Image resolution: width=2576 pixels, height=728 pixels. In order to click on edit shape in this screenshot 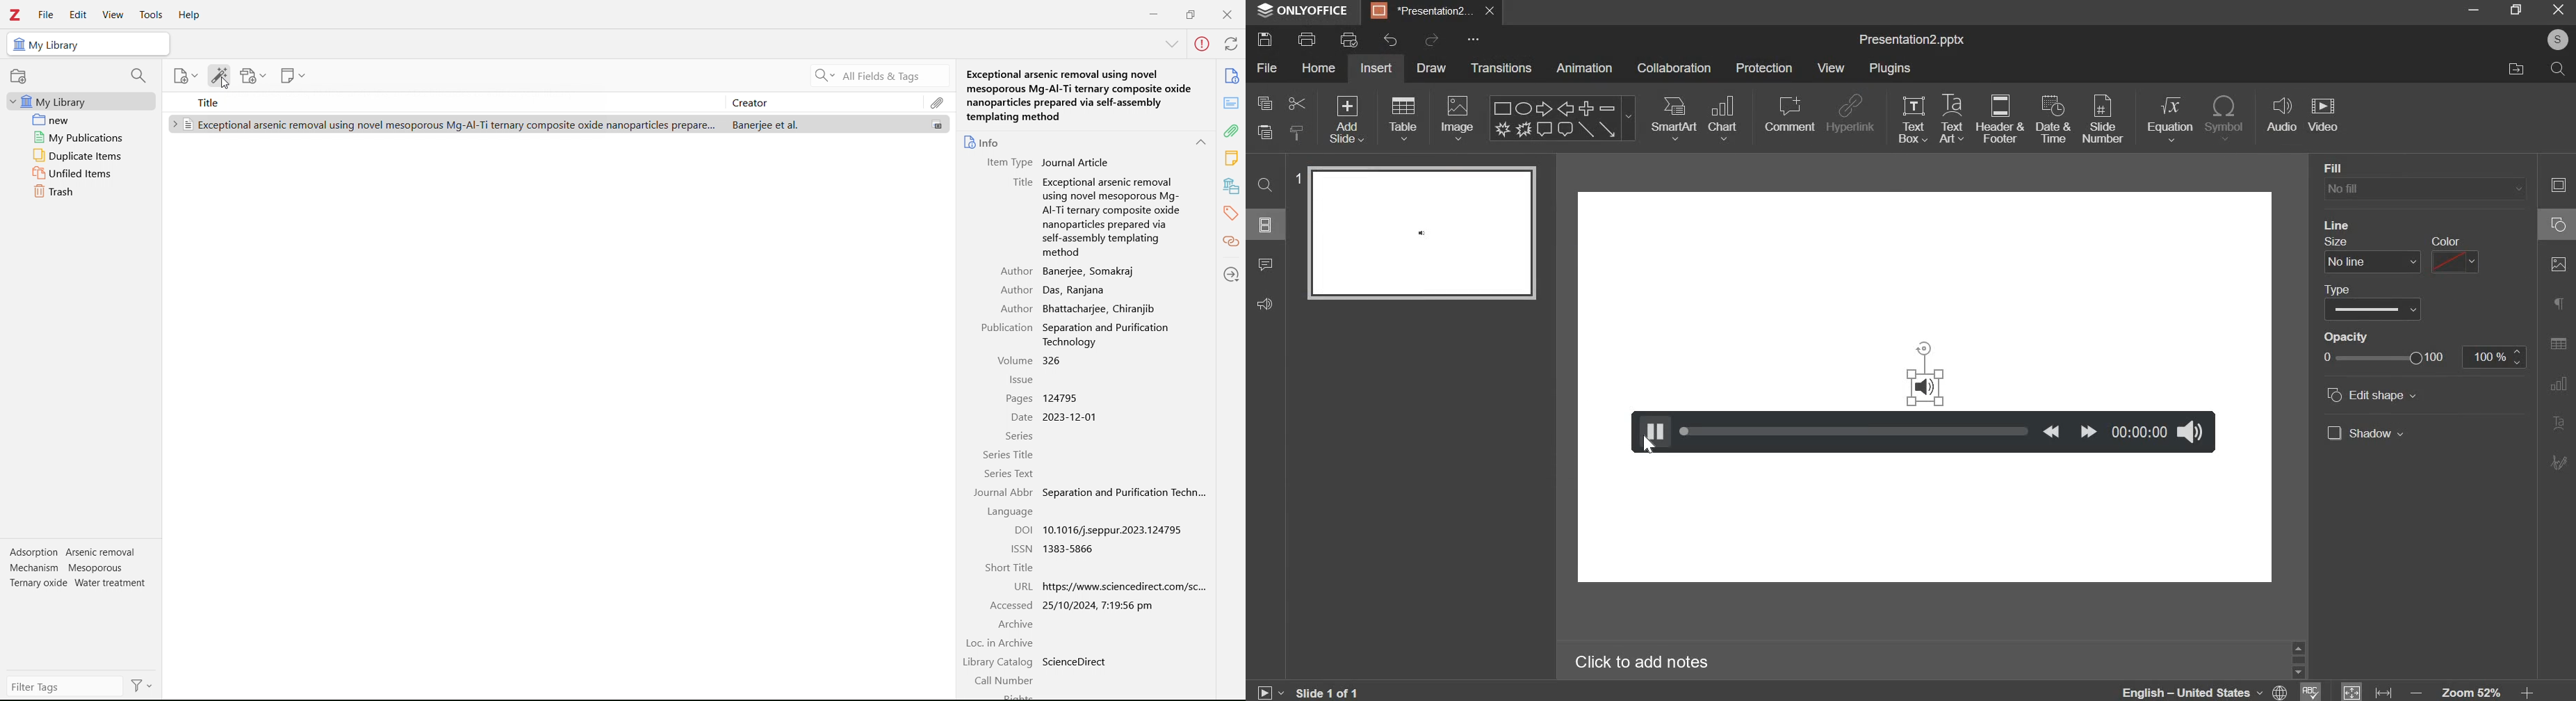, I will do `click(2372, 394)`.